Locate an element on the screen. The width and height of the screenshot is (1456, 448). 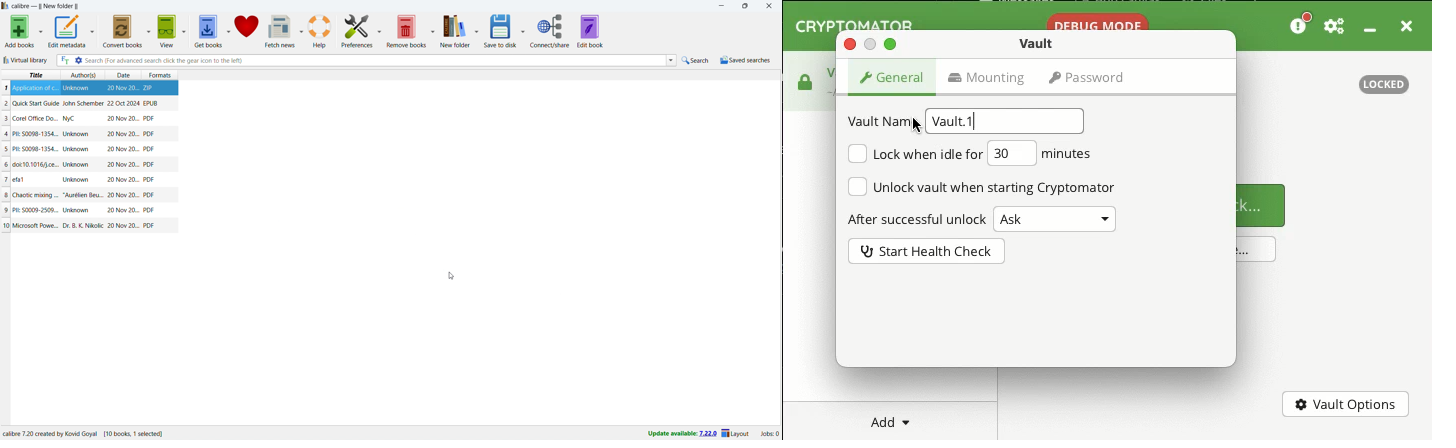
Author is located at coordinates (82, 224).